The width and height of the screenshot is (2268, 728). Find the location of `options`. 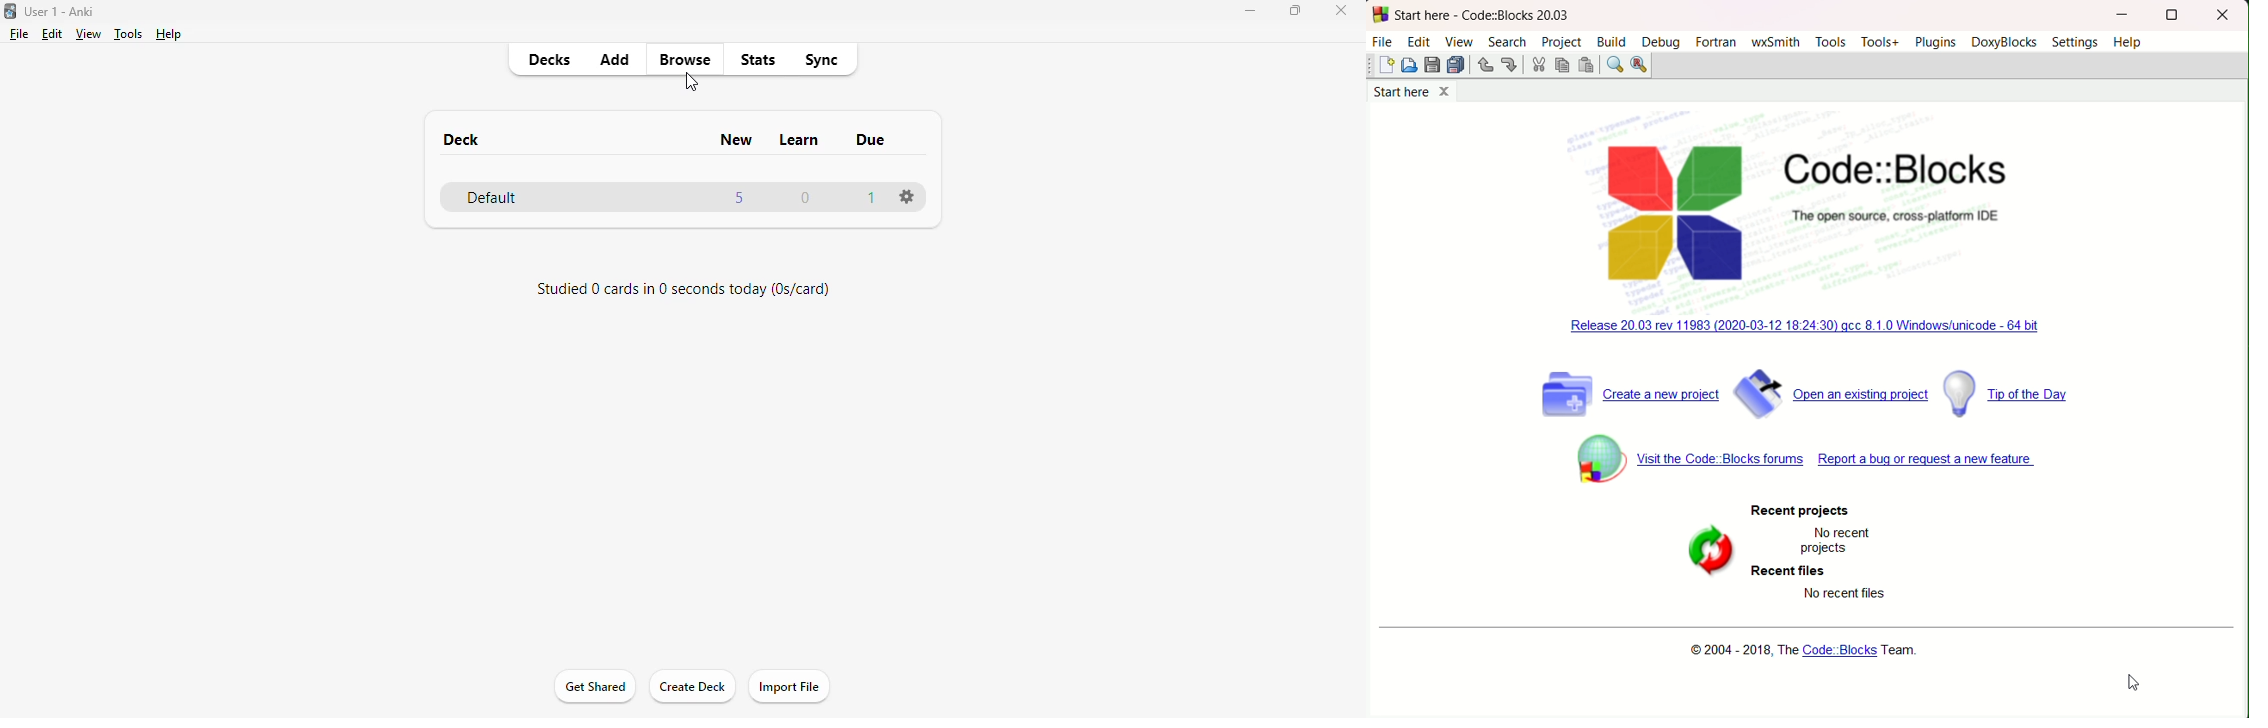

options is located at coordinates (907, 196).